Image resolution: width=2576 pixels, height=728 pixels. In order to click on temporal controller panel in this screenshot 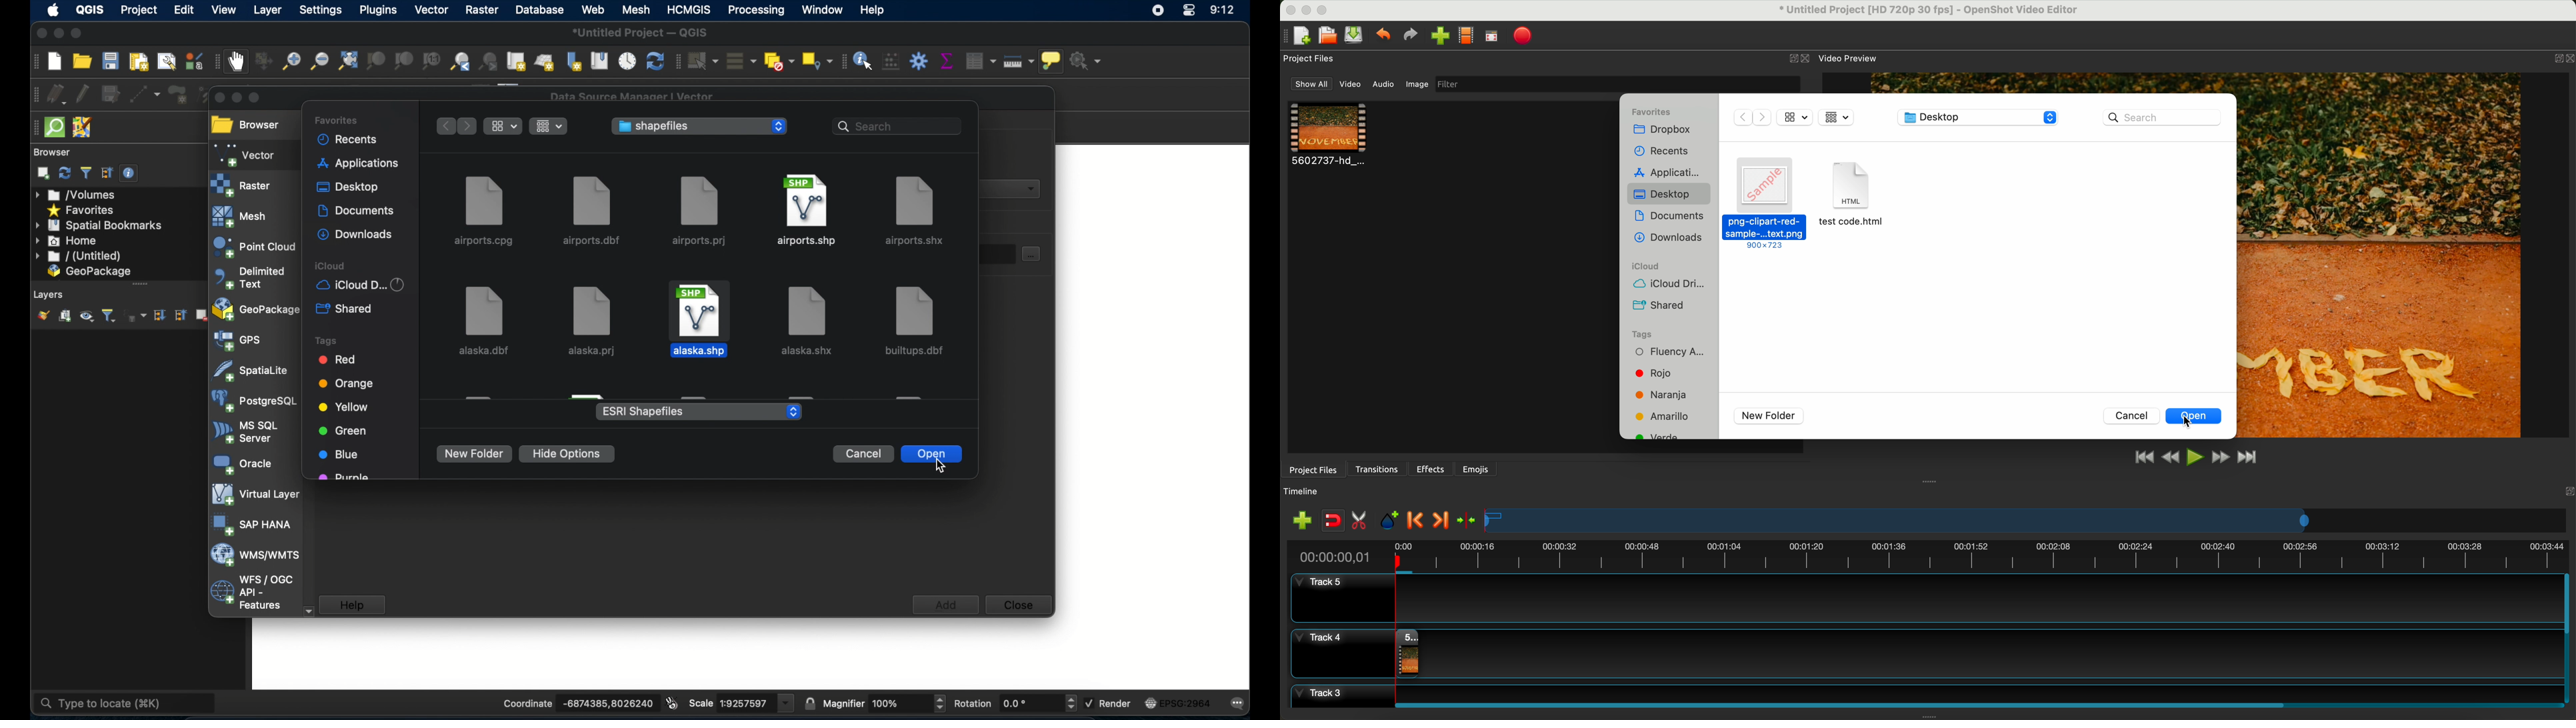, I will do `click(627, 60)`.